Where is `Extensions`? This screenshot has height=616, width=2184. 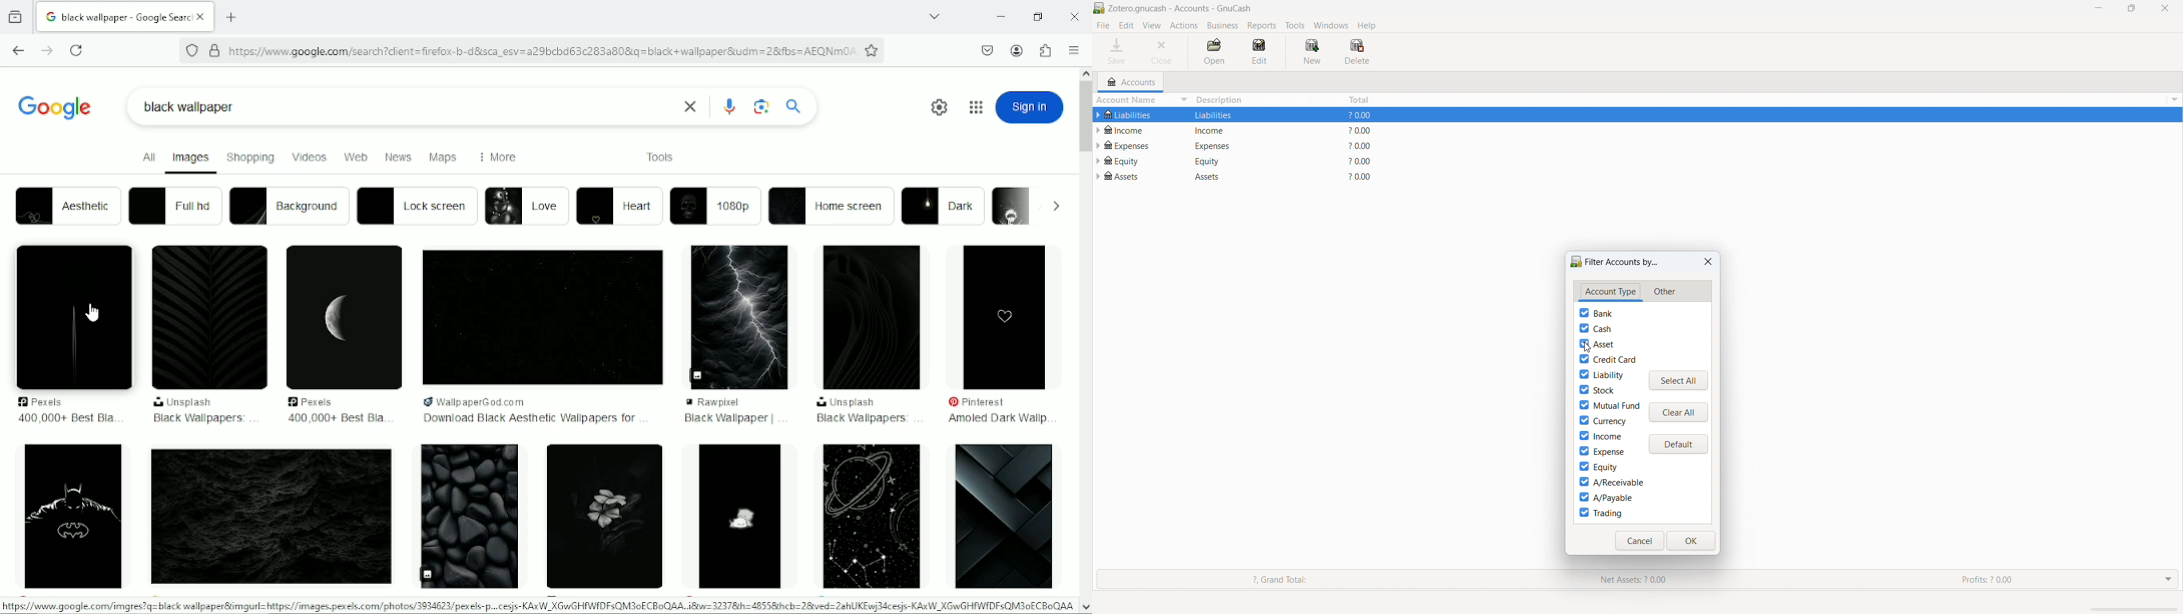
Extensions is located at coordinates (1047, 51).